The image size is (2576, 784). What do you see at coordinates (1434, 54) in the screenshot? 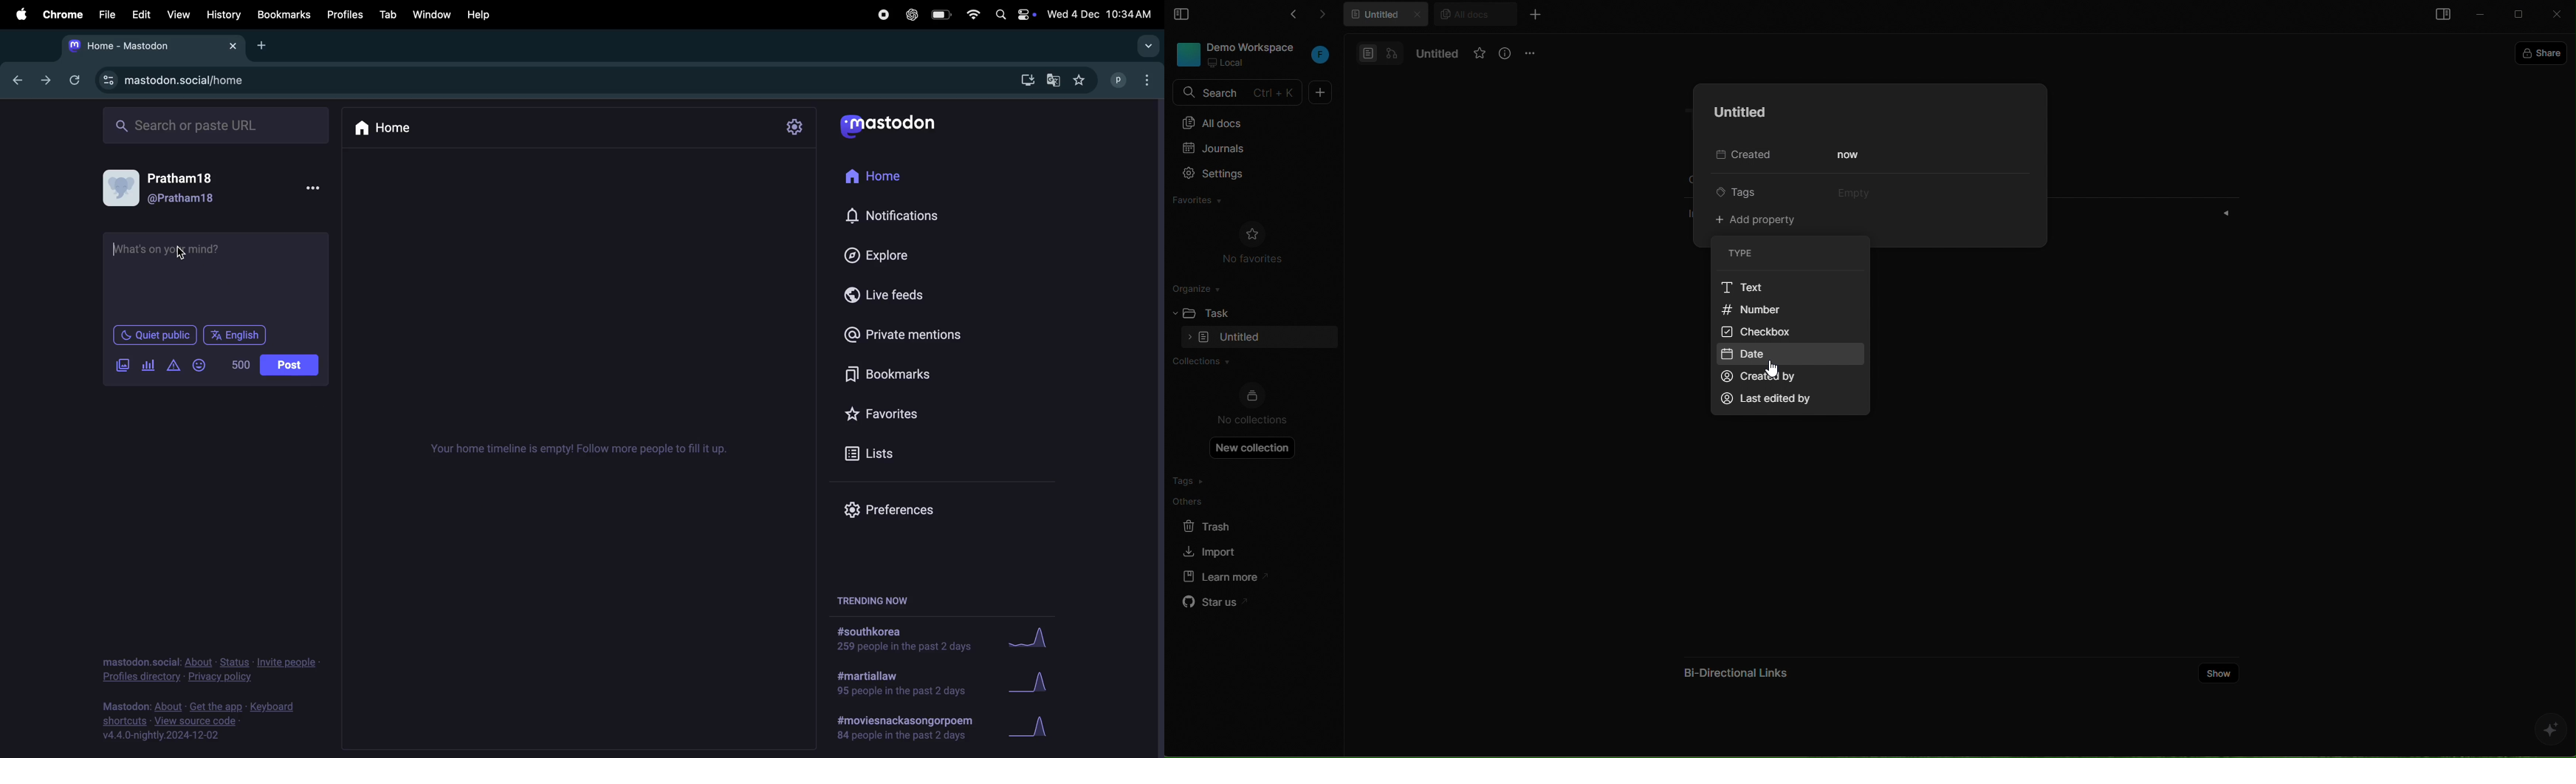
I see `untitled` at bounding box center [1434, 54].